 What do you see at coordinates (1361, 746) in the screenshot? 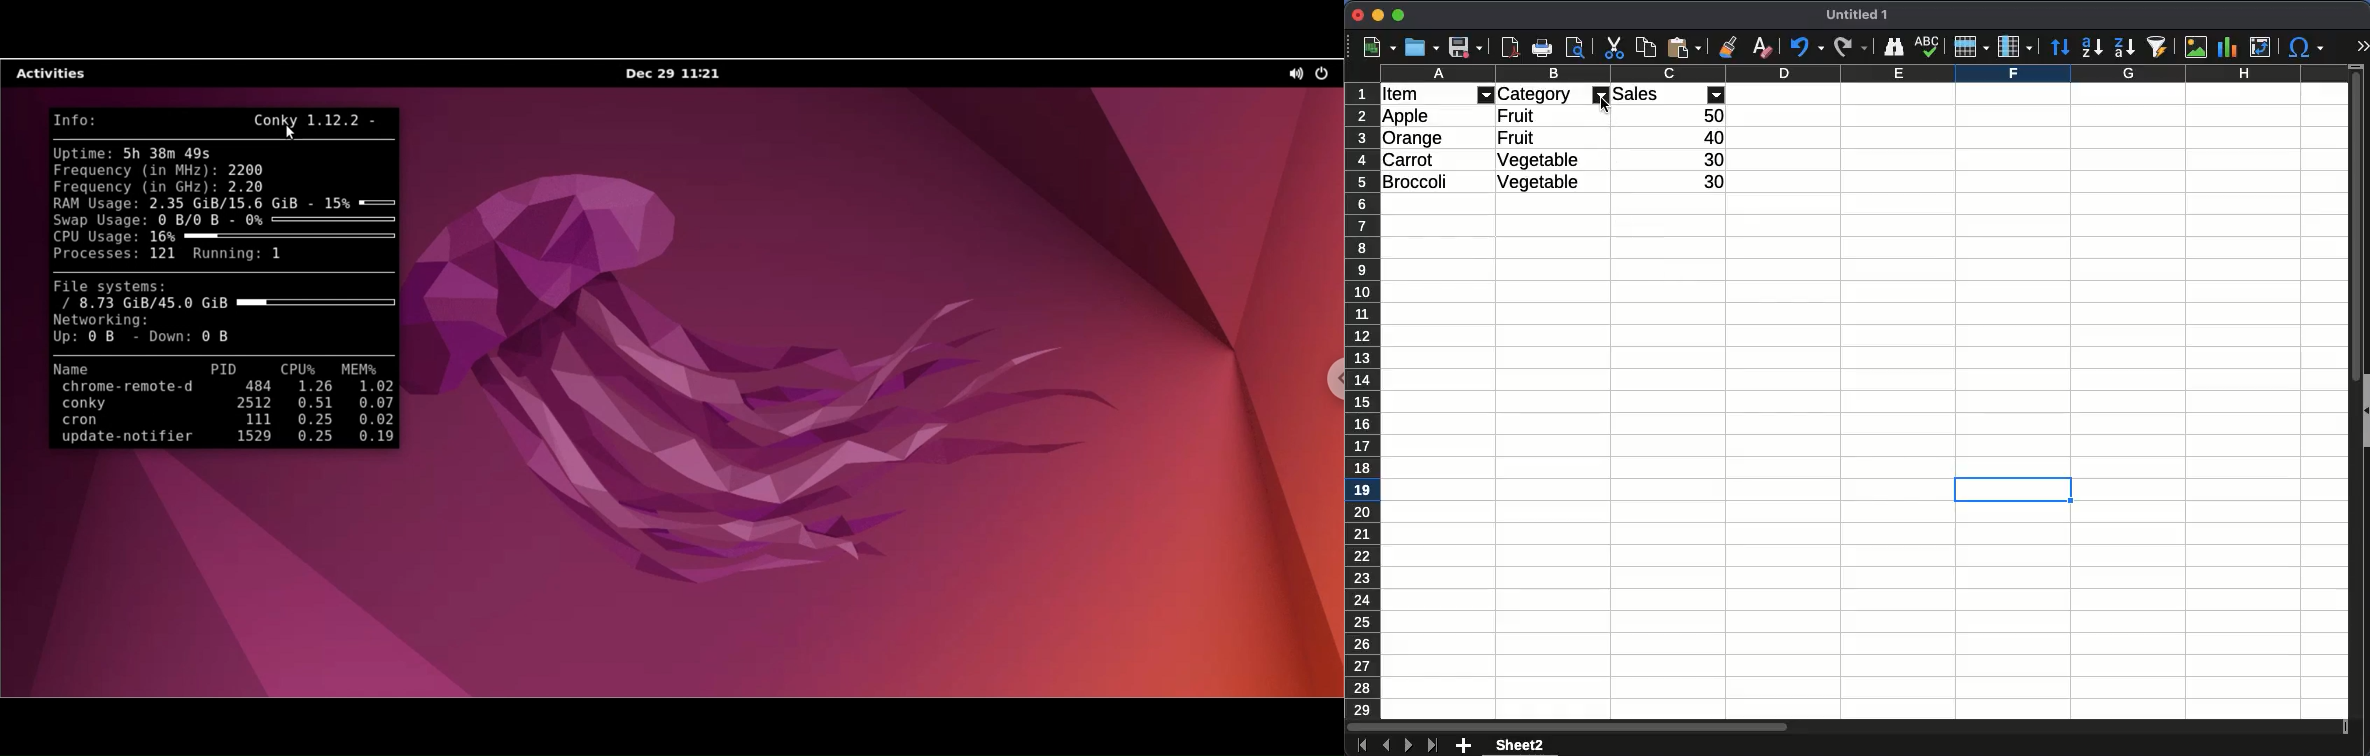
I see `first sheet` at bounding box center [1361, 746].